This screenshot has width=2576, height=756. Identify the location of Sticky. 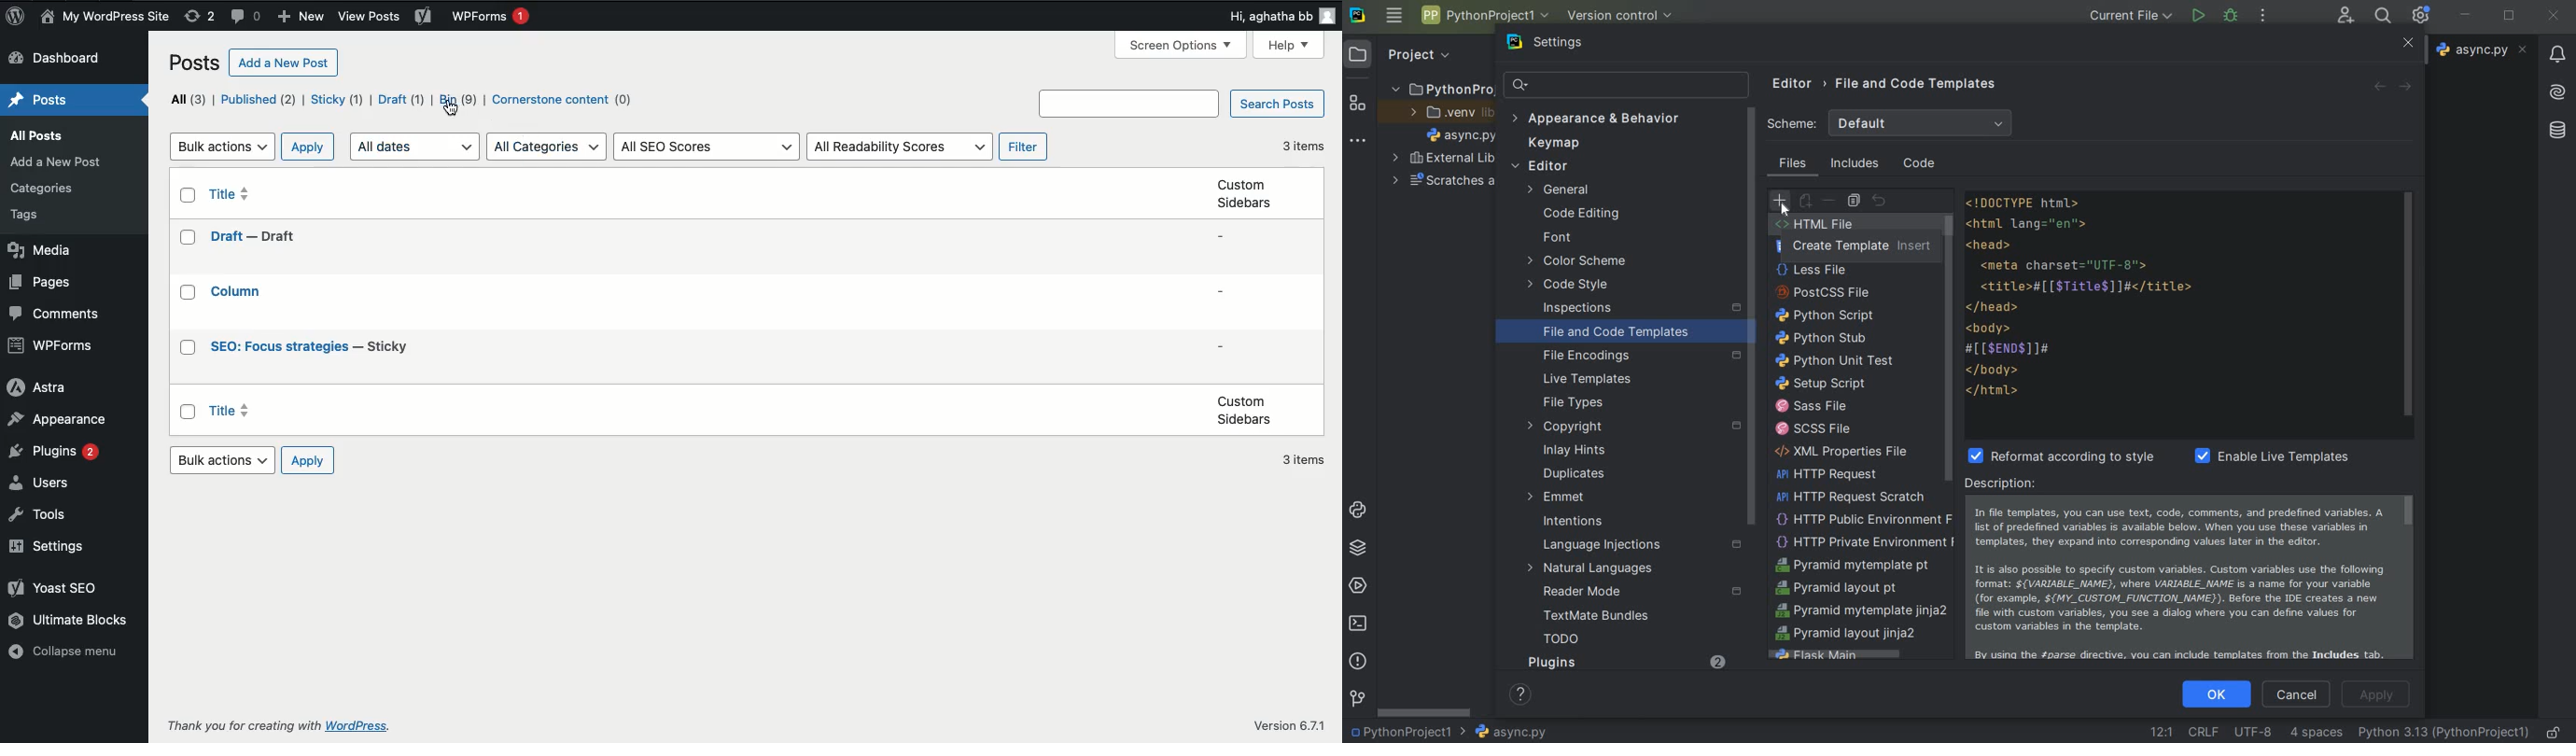
(335, 100).